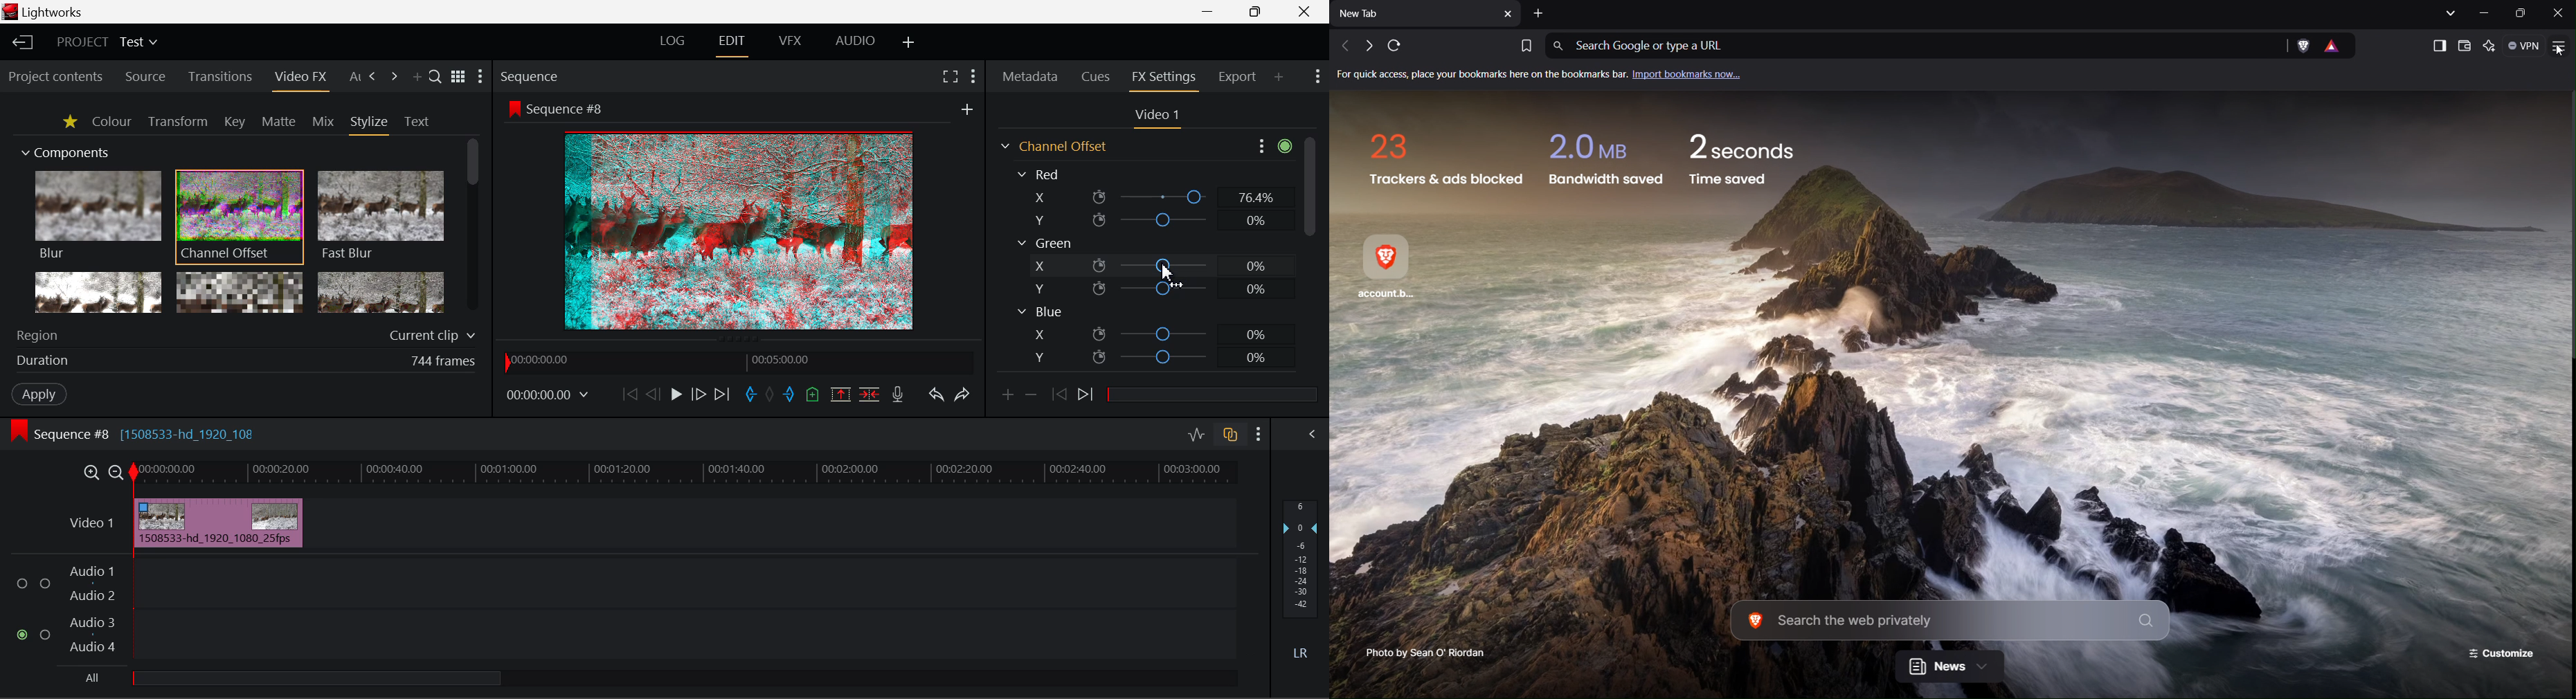 This screenshot has width=2576, height=700. I want to click on Favorites, so click(69, 123).